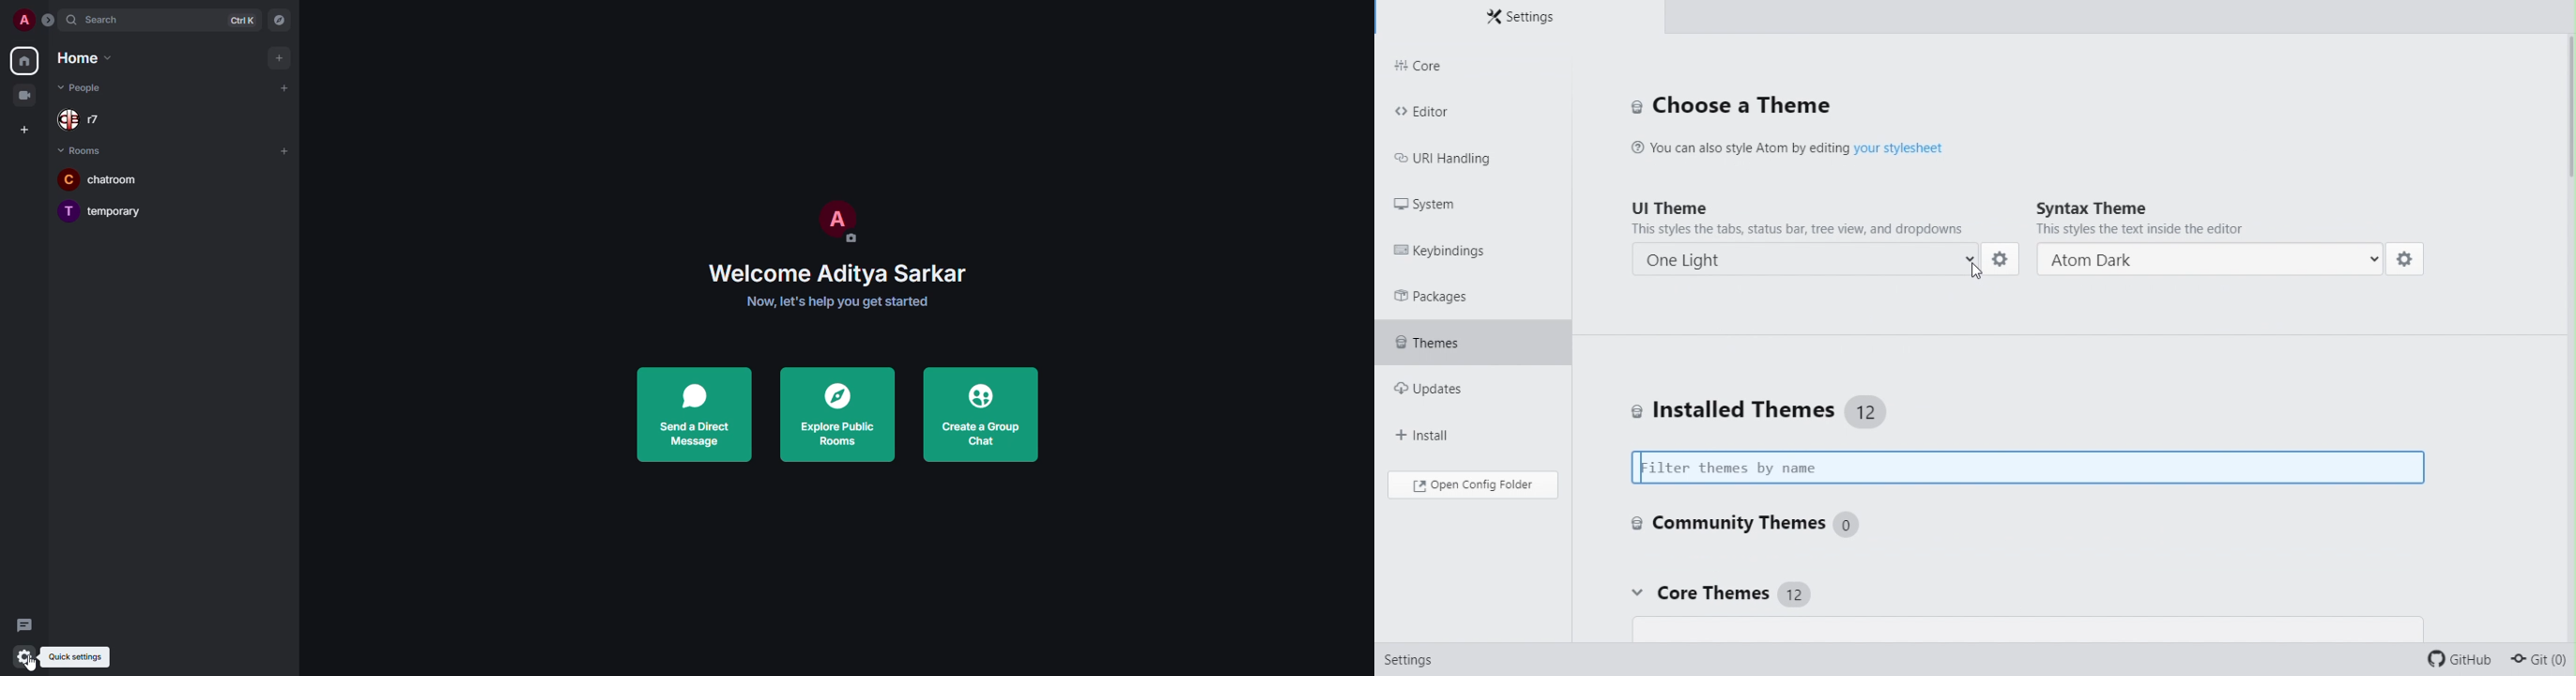 The height and width of the screenshot is (700, 2576). What do you see at coordinates (28, 660) in the screenshot?
I see `quick settings` at bounding box center [28, 660].